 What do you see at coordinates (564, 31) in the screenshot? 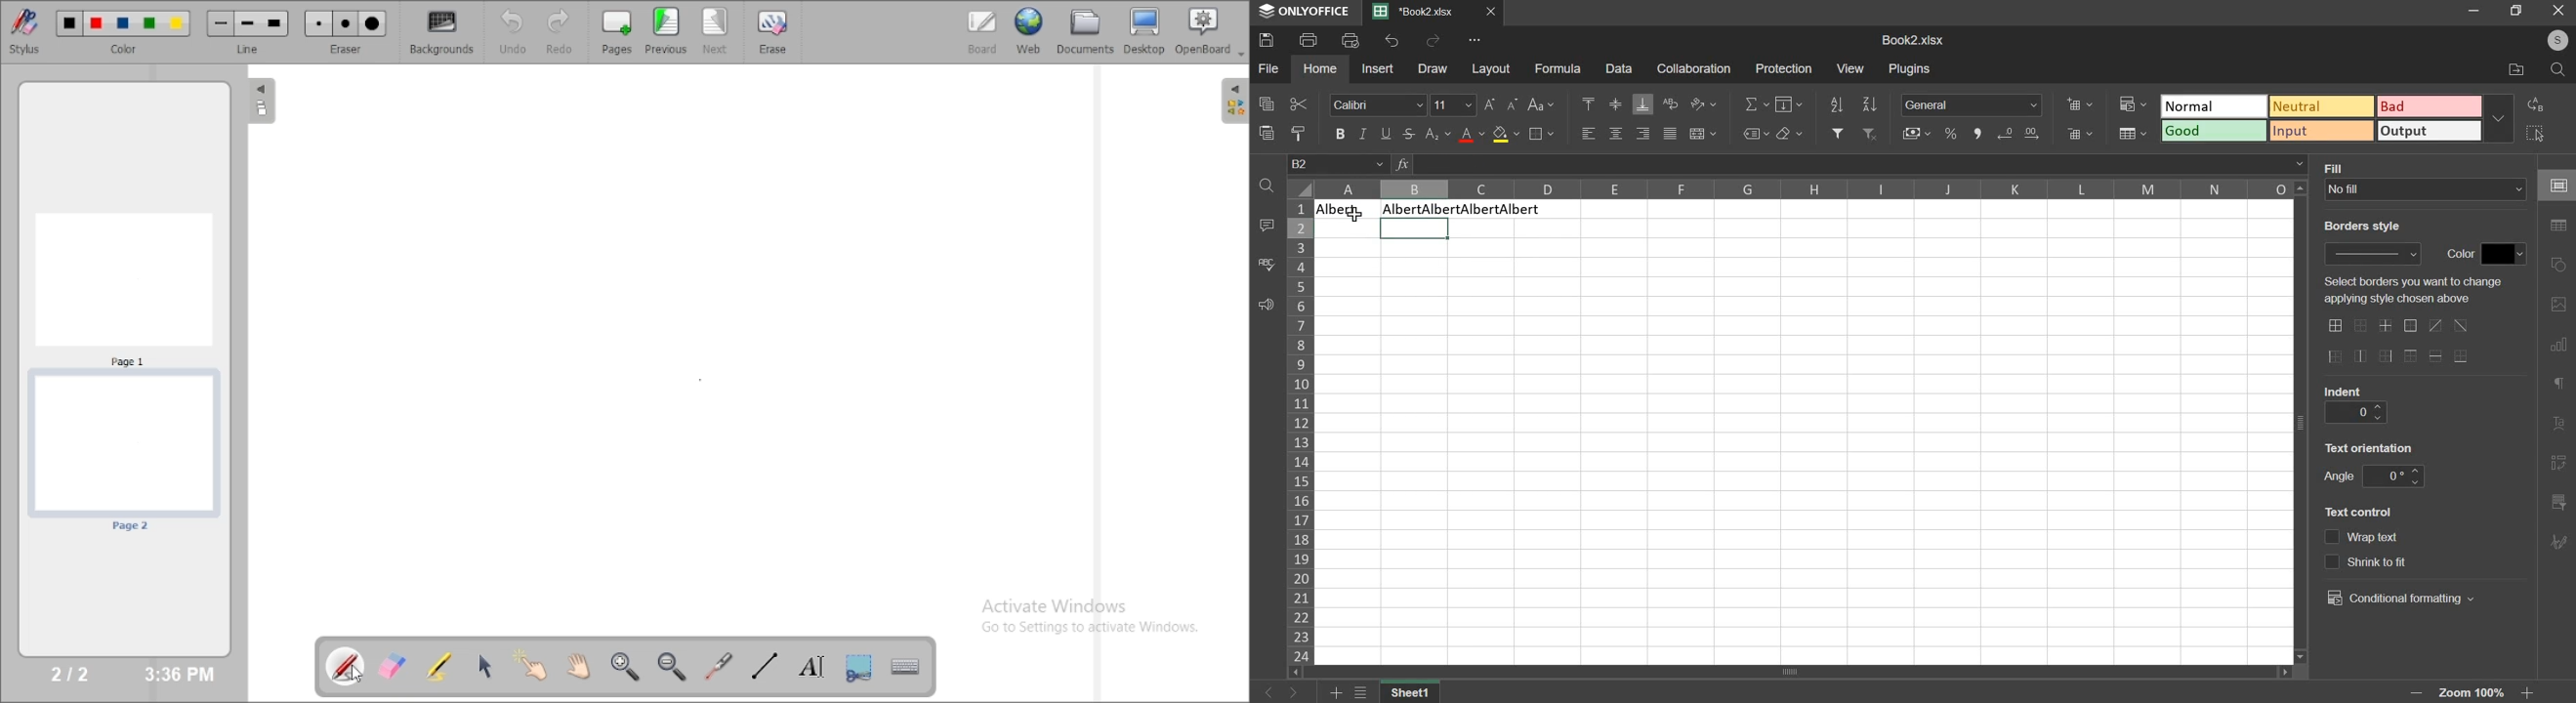
I see `redo` at bounding box center [564, 31].